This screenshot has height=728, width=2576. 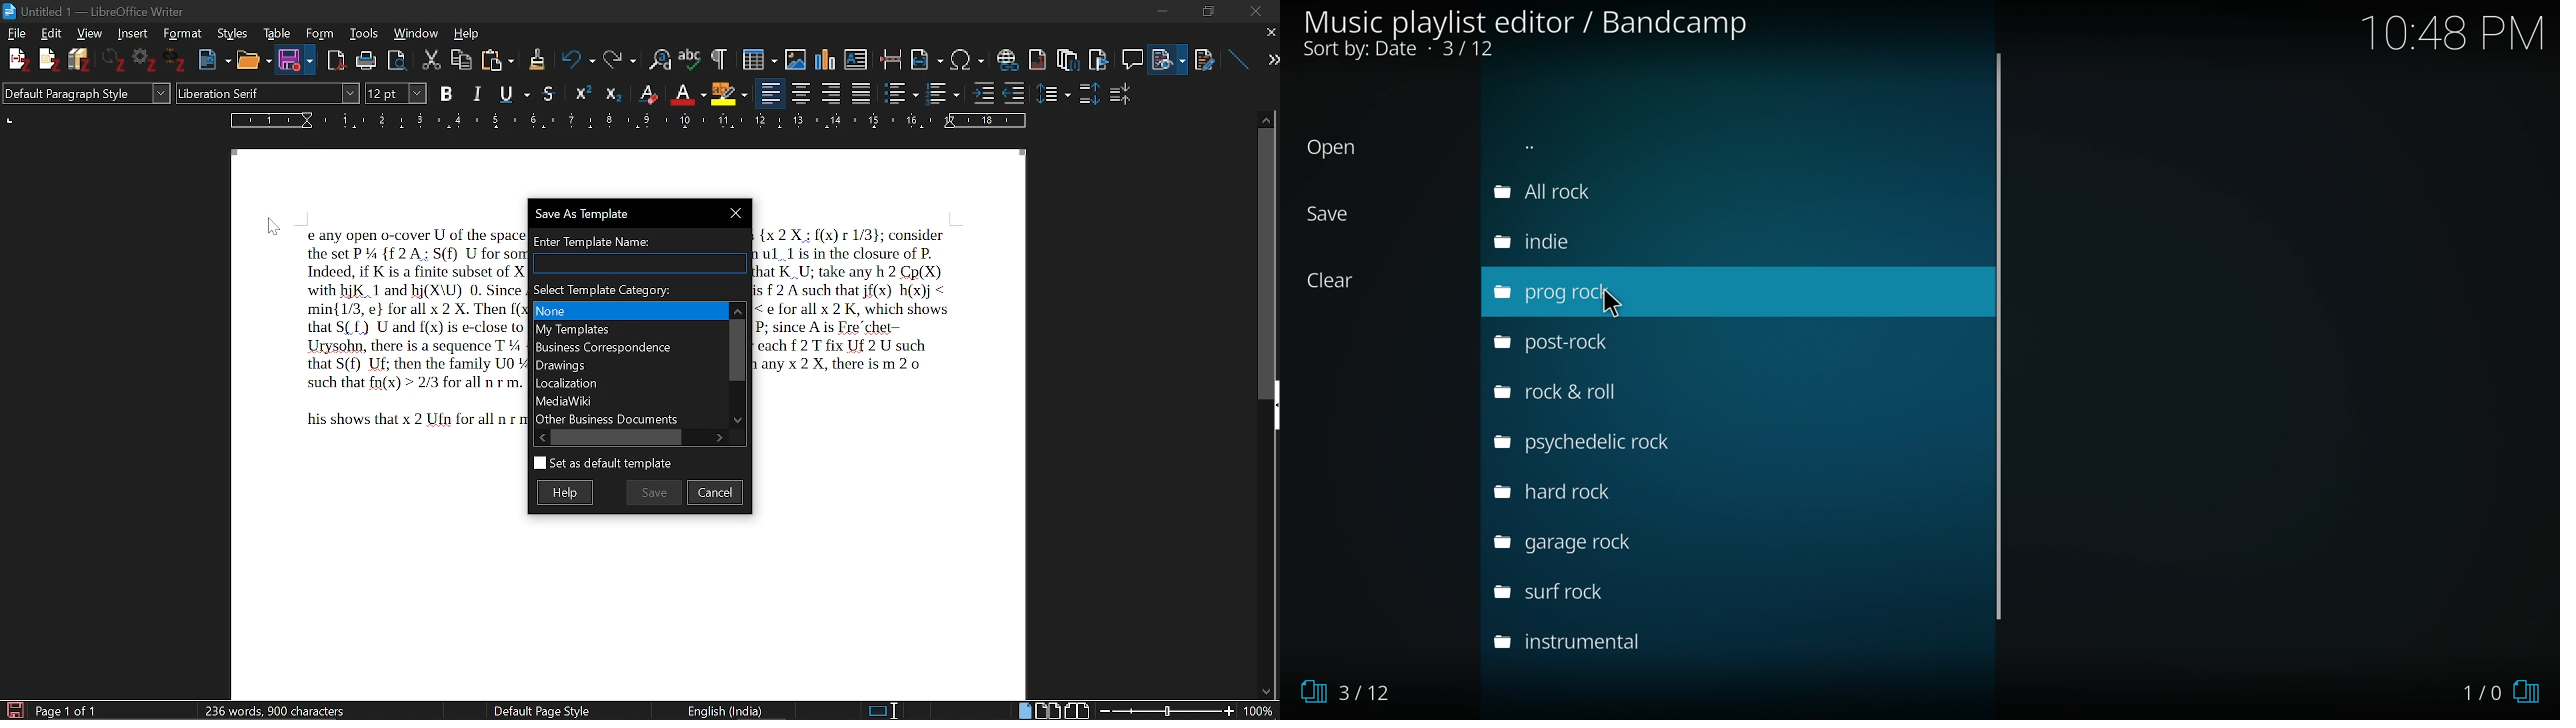 What do you see at coordinates (1088, 93) in the screenshot?
I see `increase paragraph space` at bounding box center [1088, 93].